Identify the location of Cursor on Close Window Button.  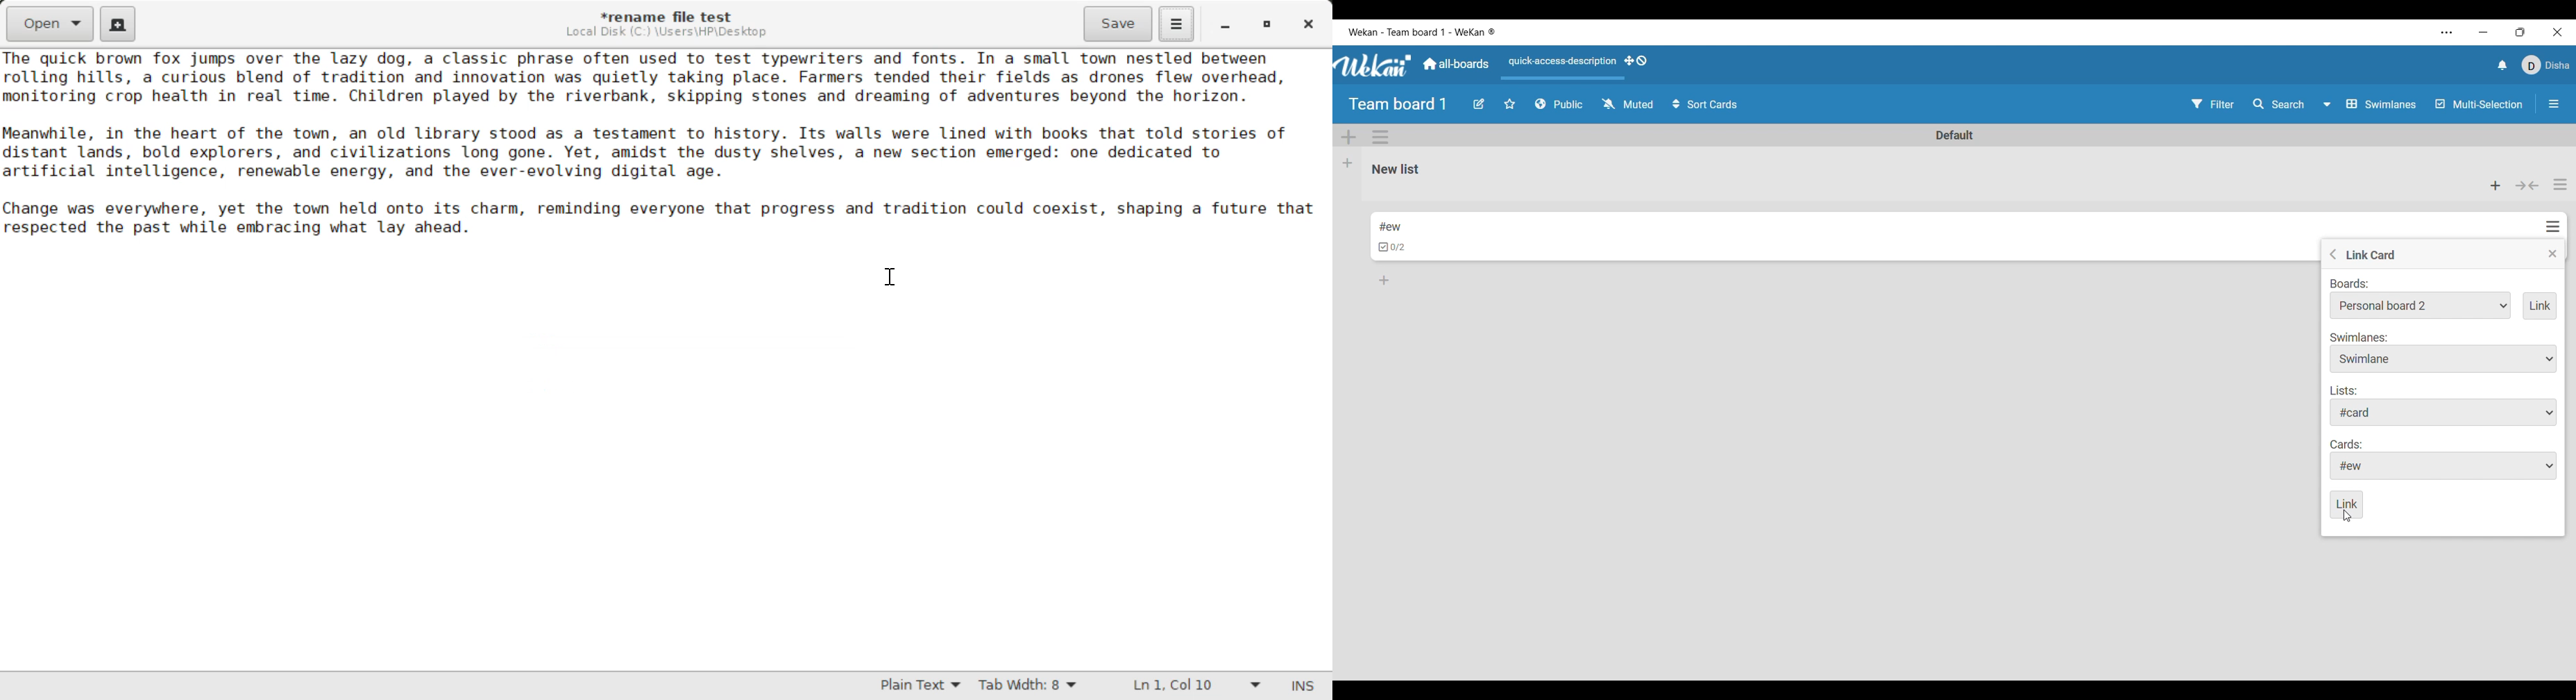
(890, 276).